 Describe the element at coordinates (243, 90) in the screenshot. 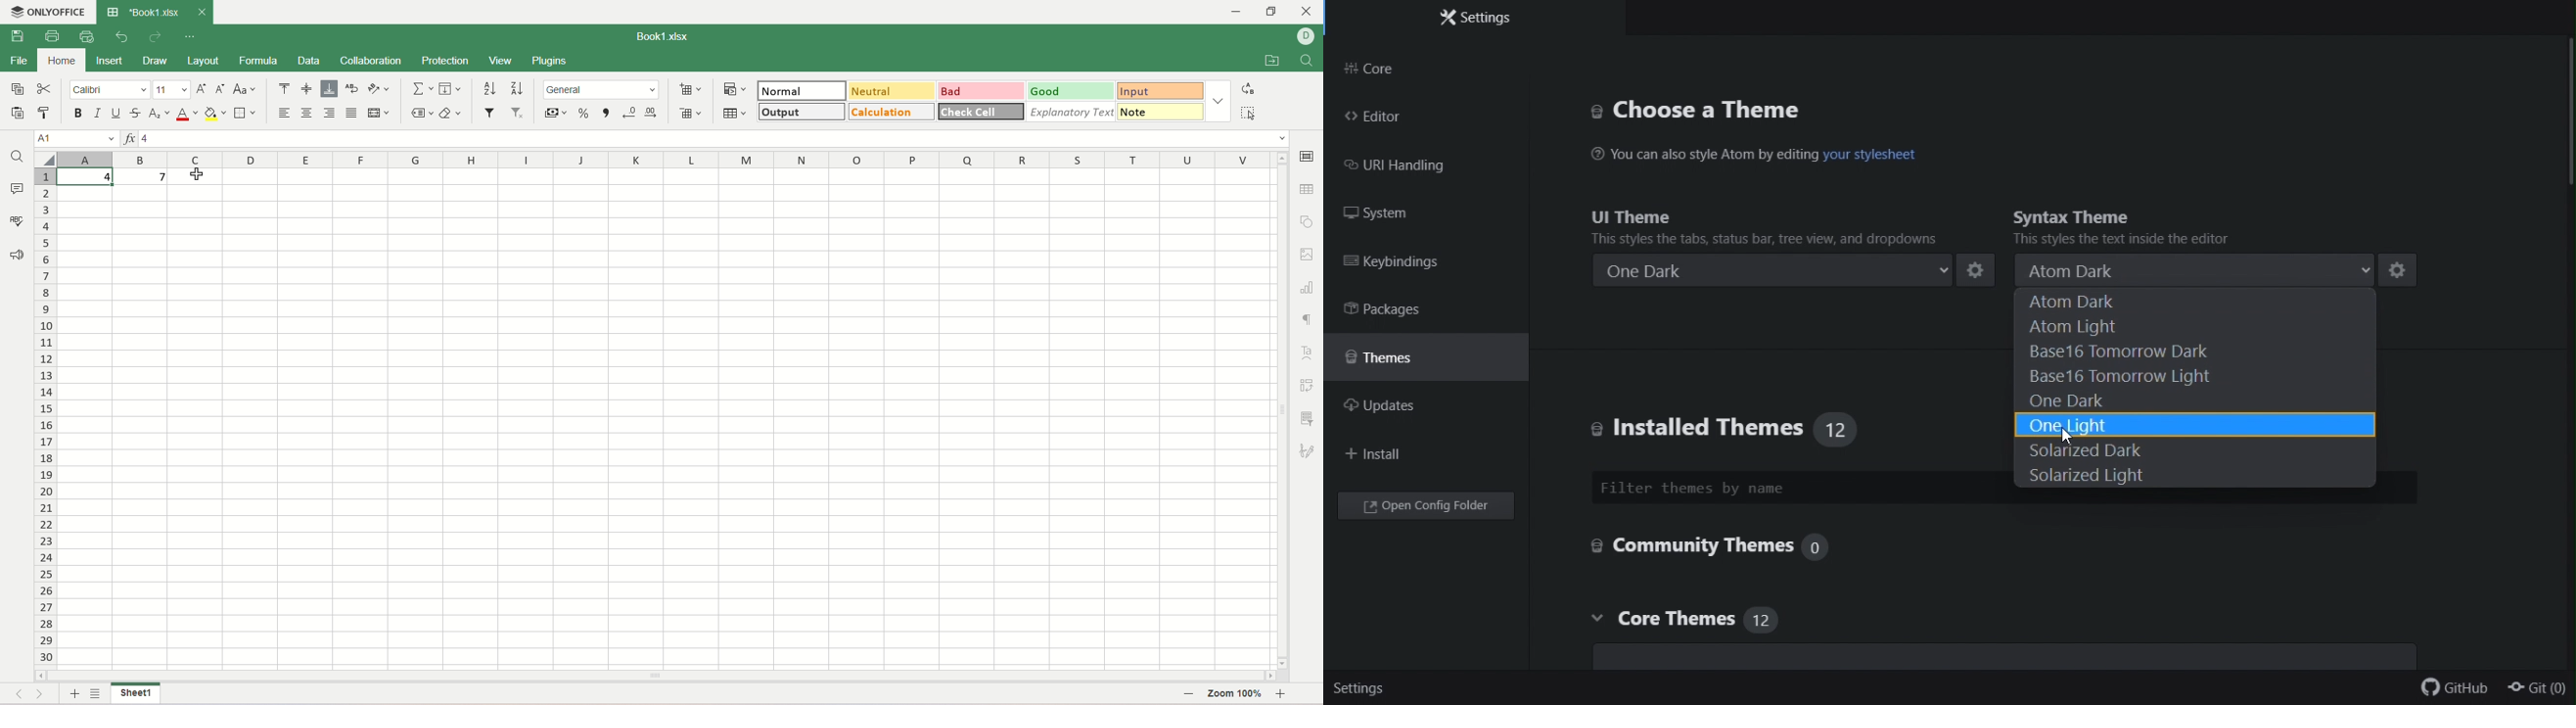

I see `change case` at that location.